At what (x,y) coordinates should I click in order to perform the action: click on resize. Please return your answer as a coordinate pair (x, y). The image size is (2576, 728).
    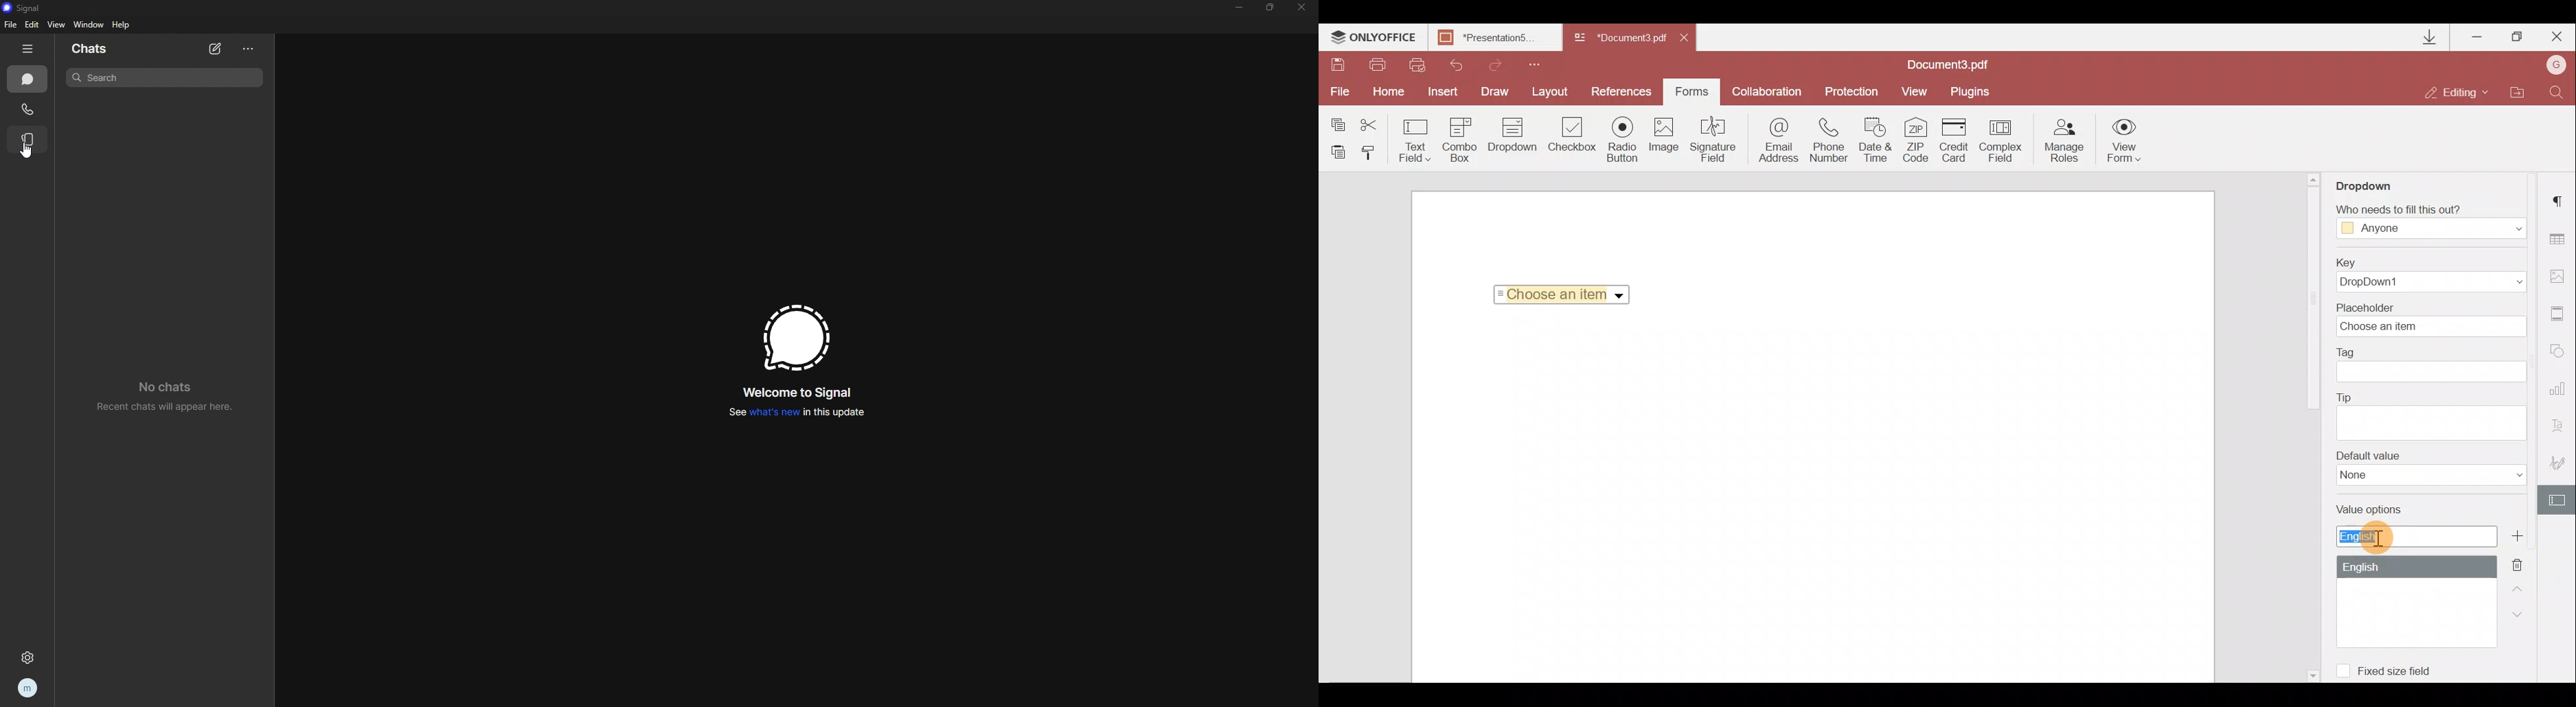
    Looking at the image, I should click on (1271, 8).